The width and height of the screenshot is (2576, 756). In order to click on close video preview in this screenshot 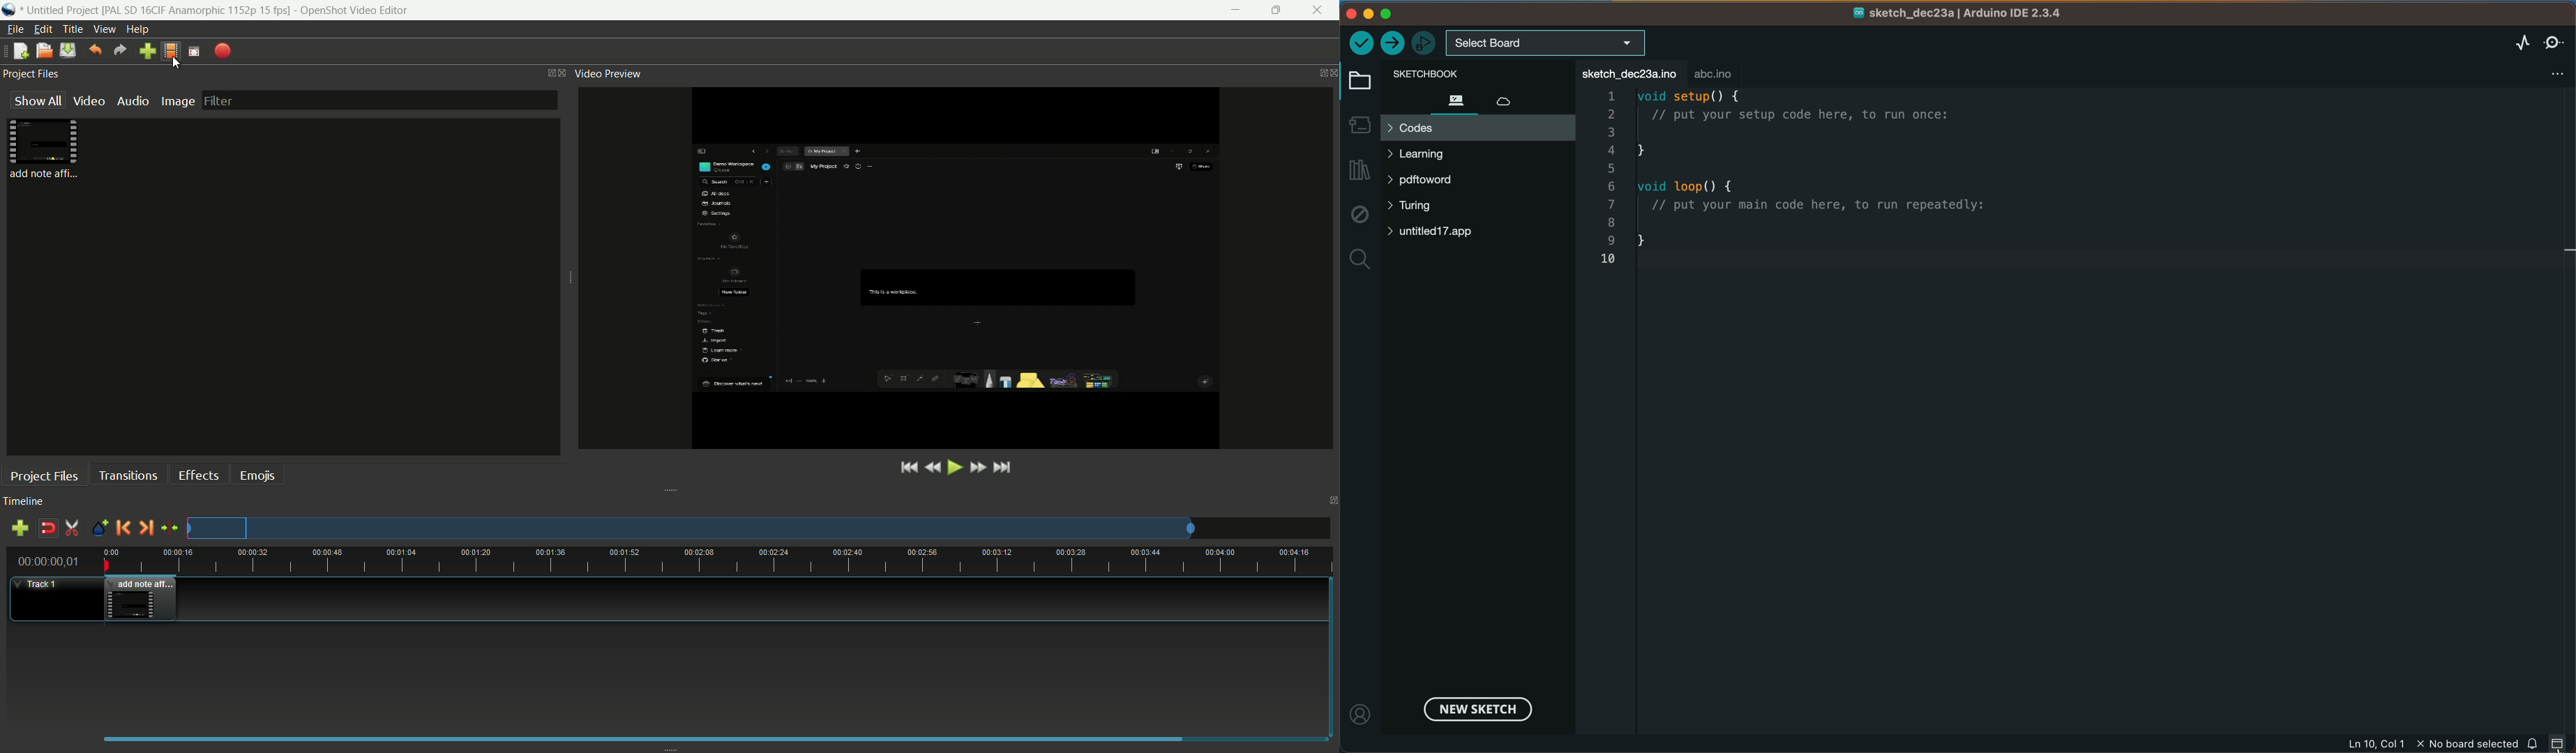, I will do `click(1331, 74)`.